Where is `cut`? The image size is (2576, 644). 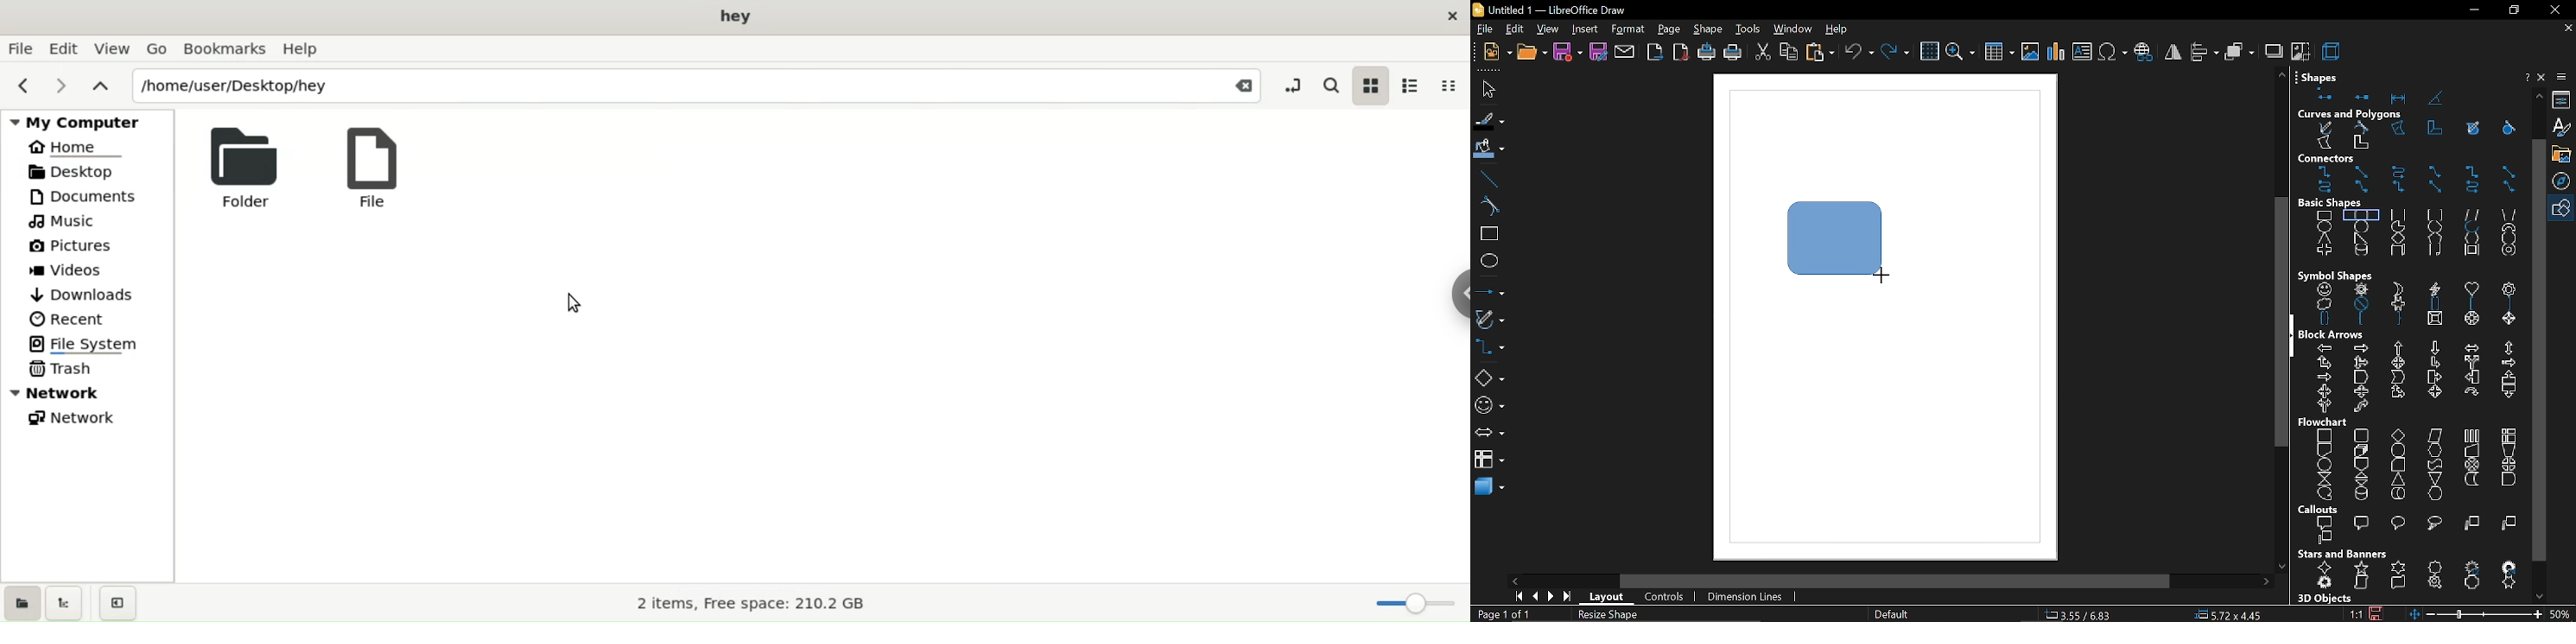
cut is located at coordinates (1763, 54).